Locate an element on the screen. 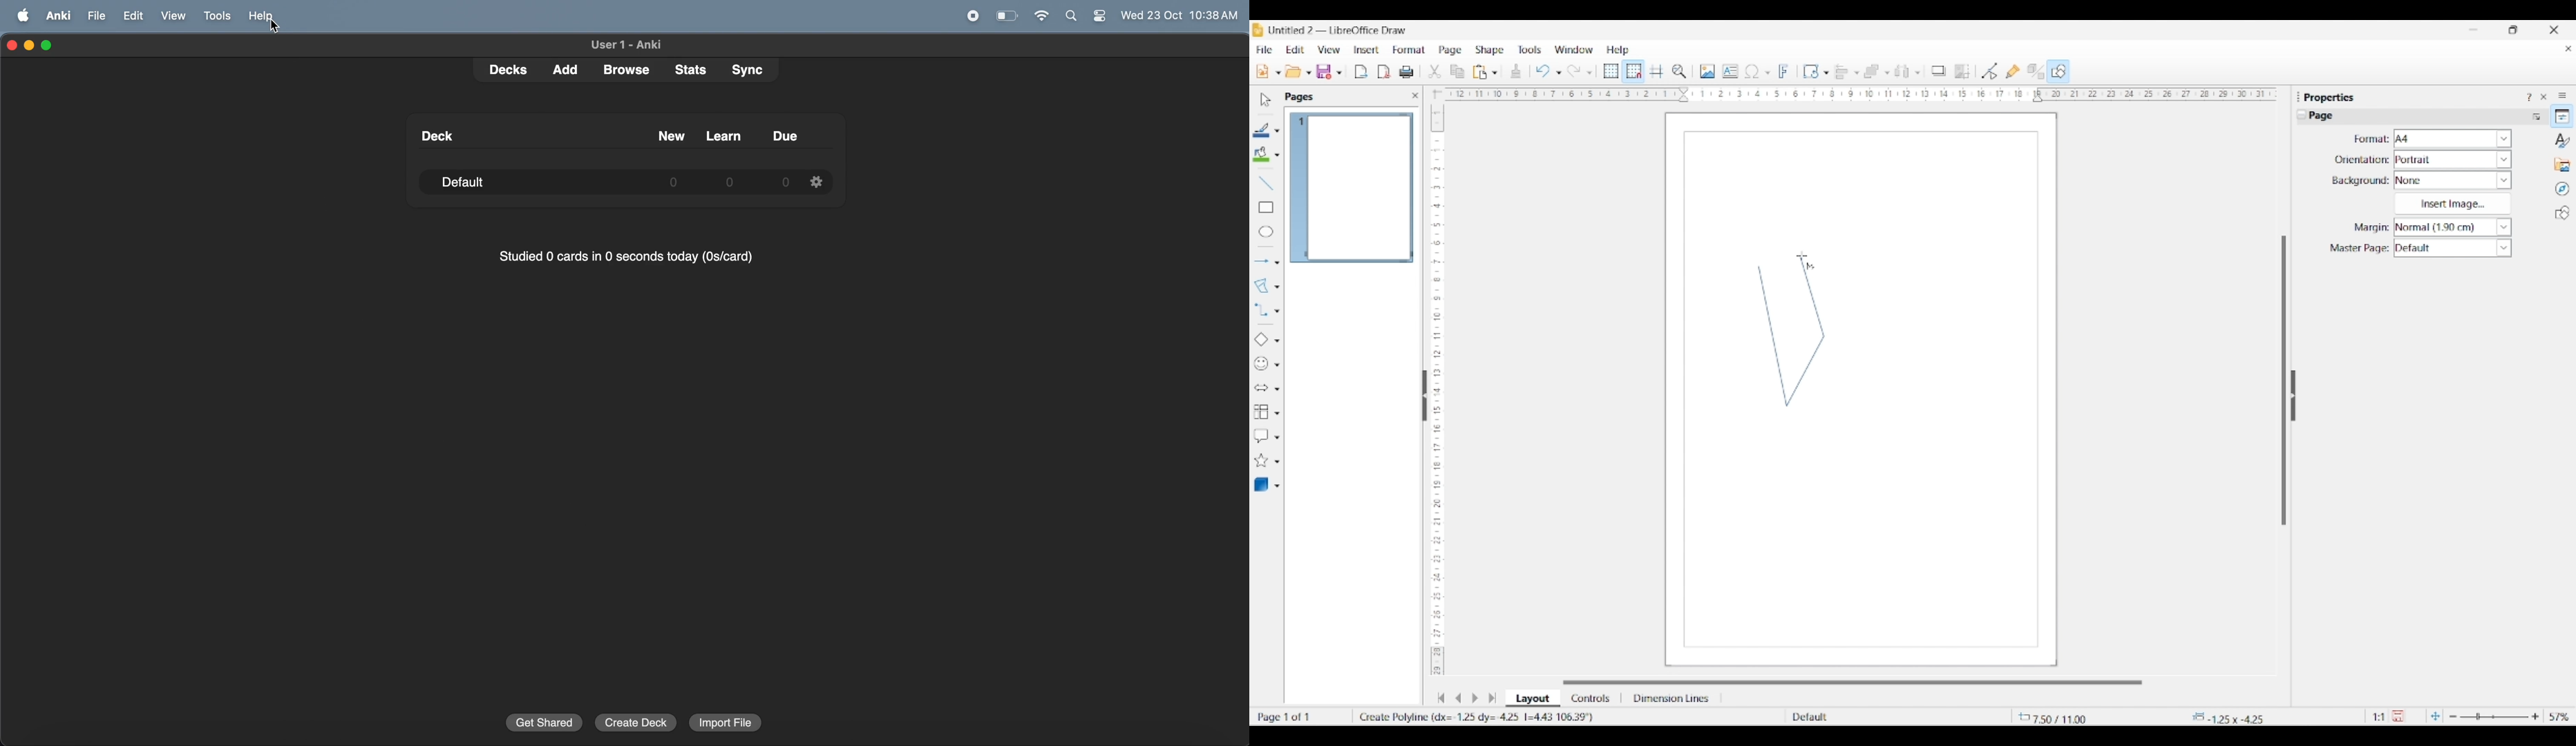 This screenshot has height=756, width=2576. Insert image is located at coordinates (2452, 204).